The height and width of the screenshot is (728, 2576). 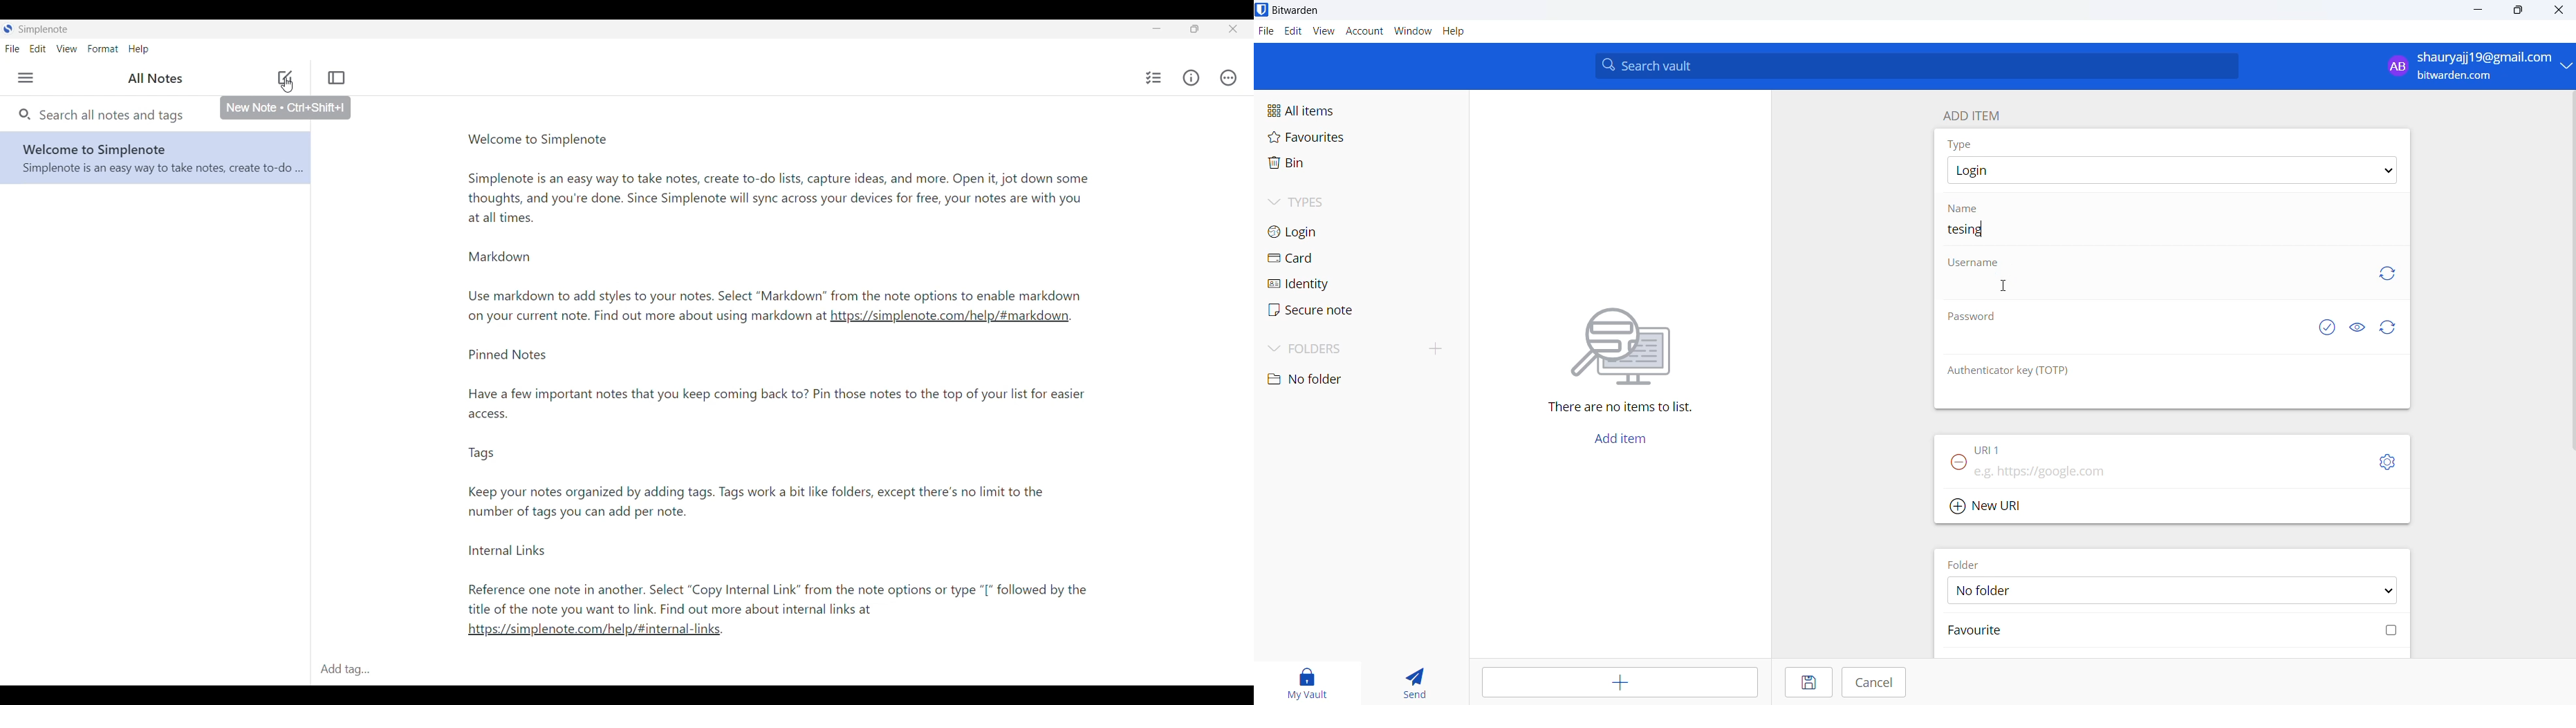 I want to click on Format, so click(x=104, y=49).